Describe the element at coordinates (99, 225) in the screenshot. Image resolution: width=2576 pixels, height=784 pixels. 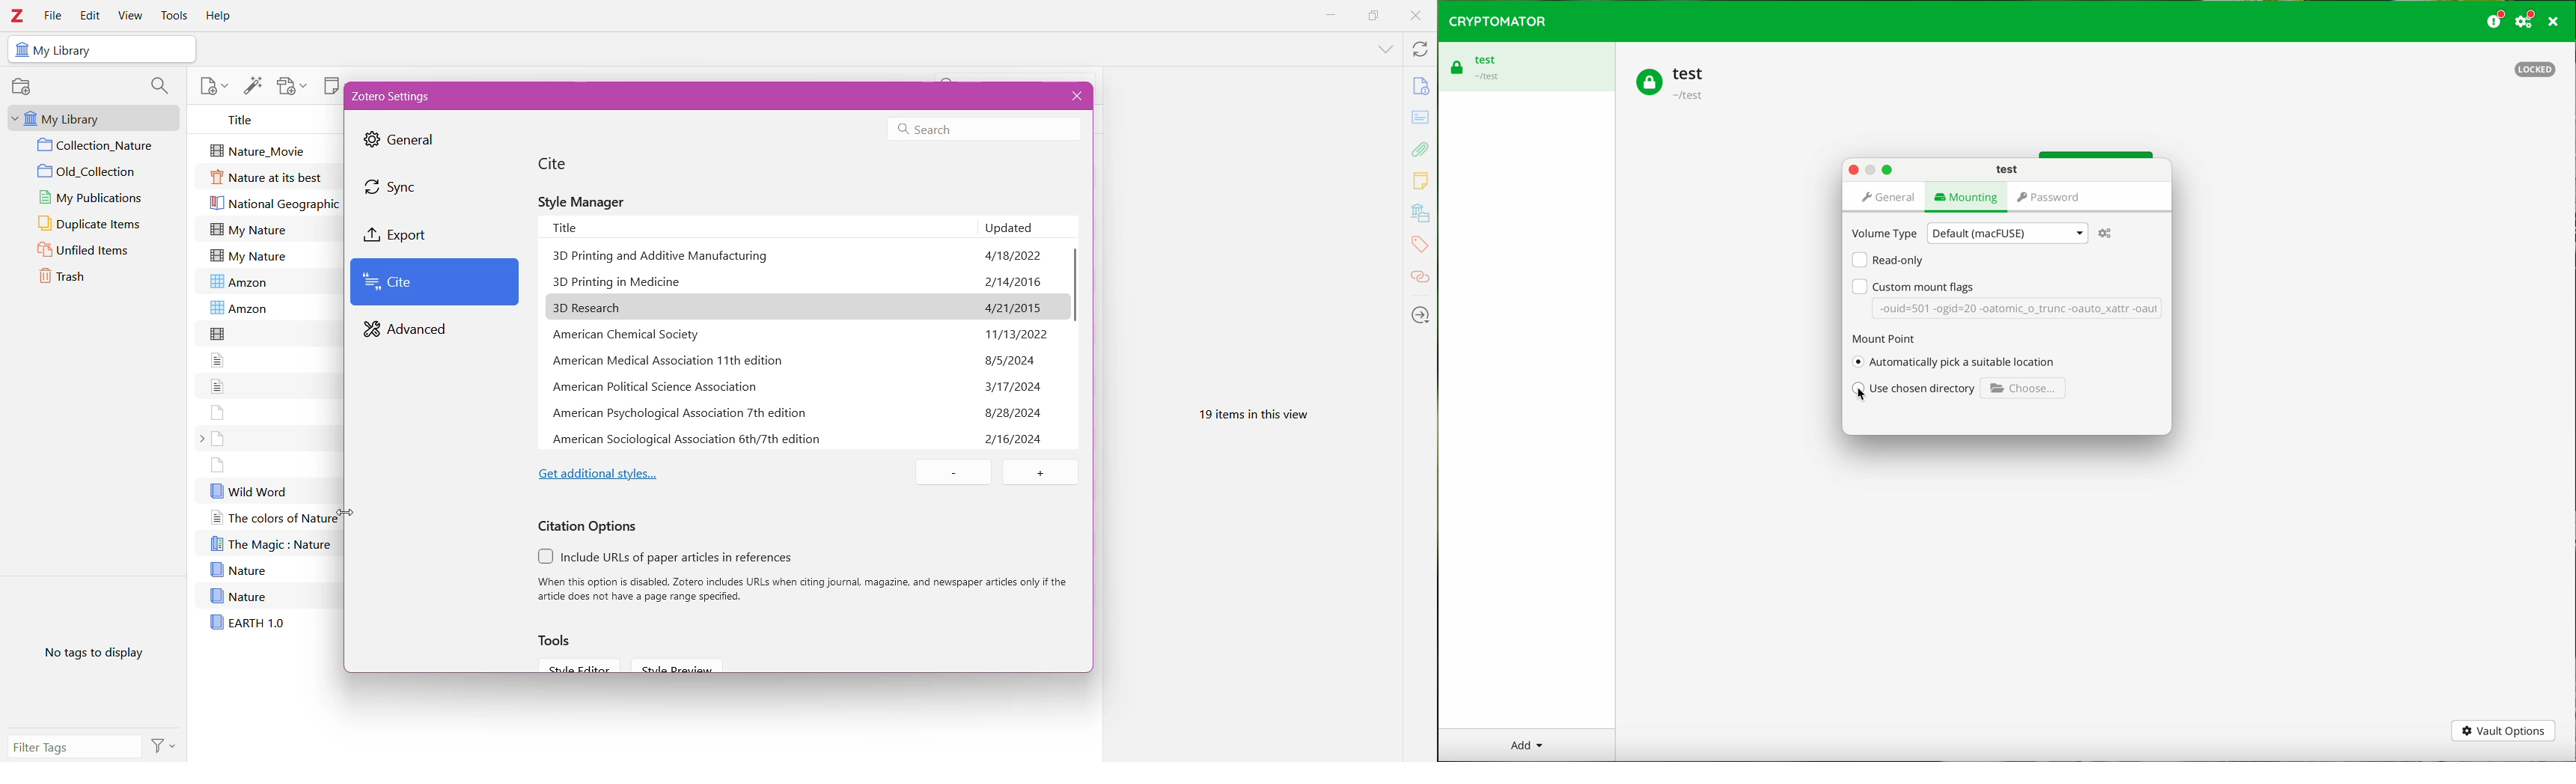
I see `Duplicate Items` at that location.